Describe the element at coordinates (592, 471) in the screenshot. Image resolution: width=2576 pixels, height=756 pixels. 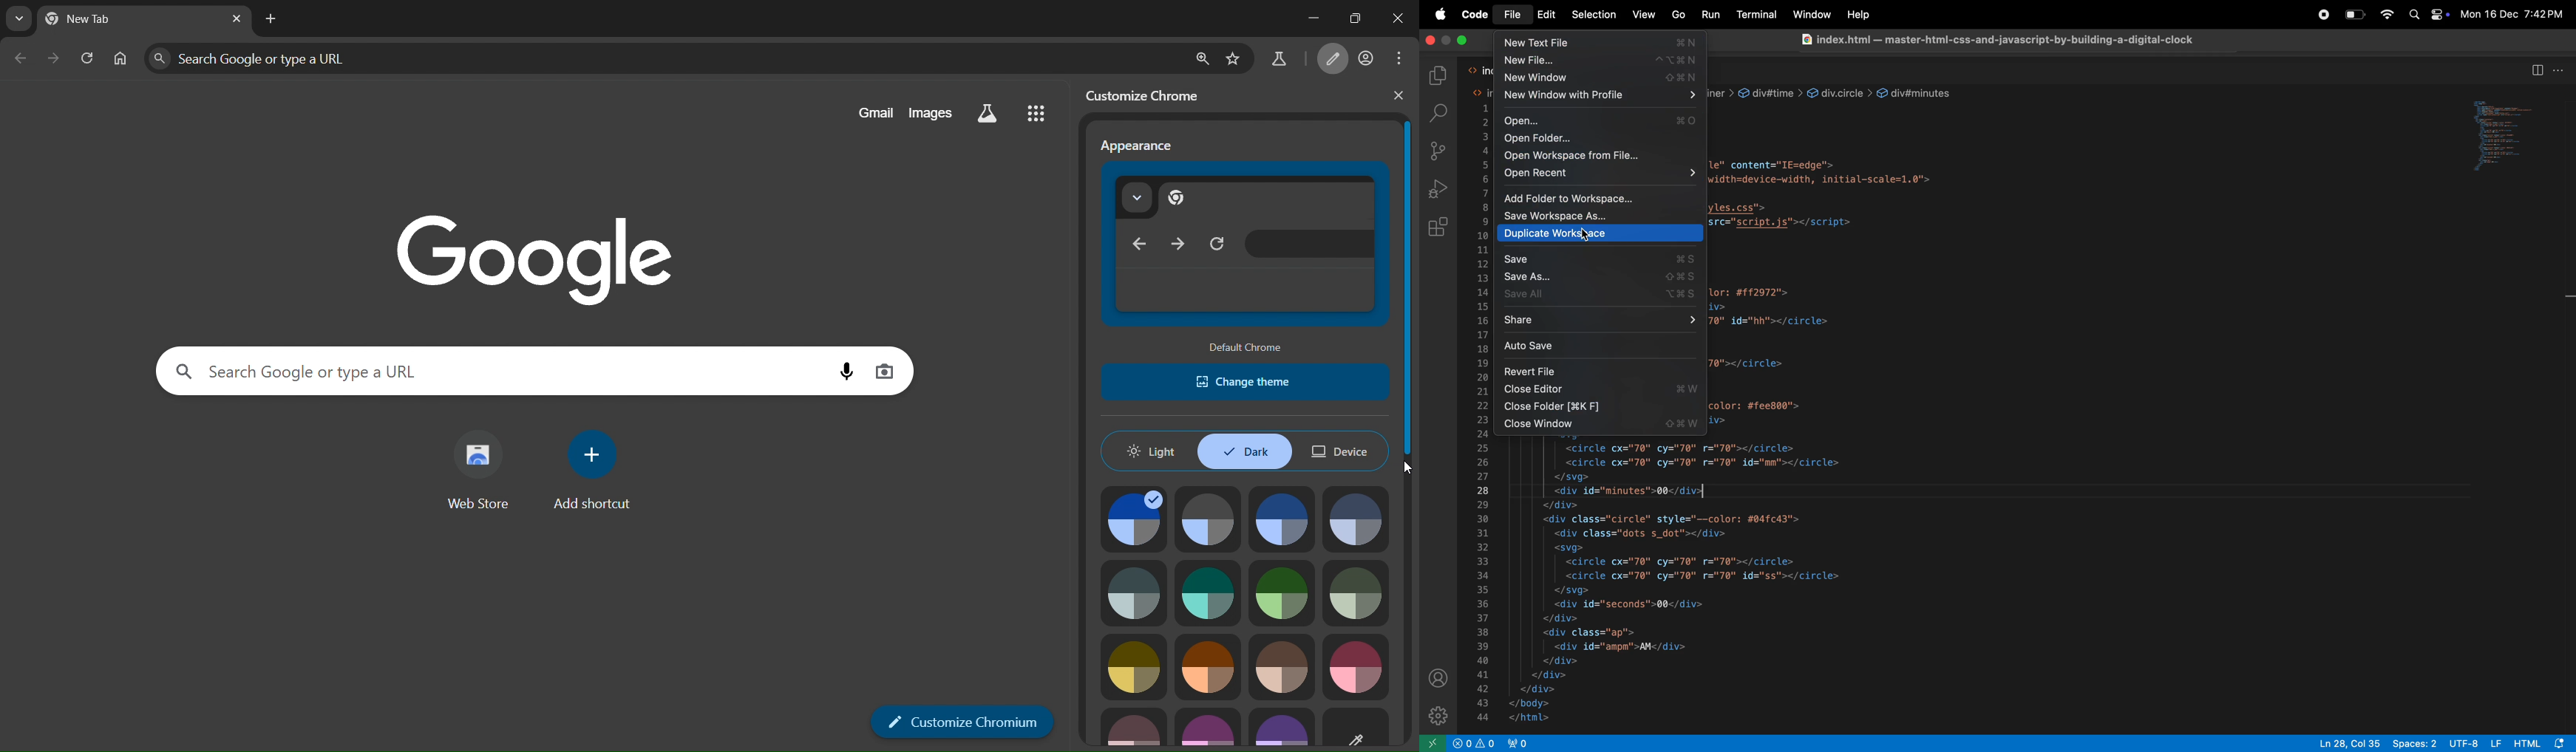
I see `add shortcut` at that location.